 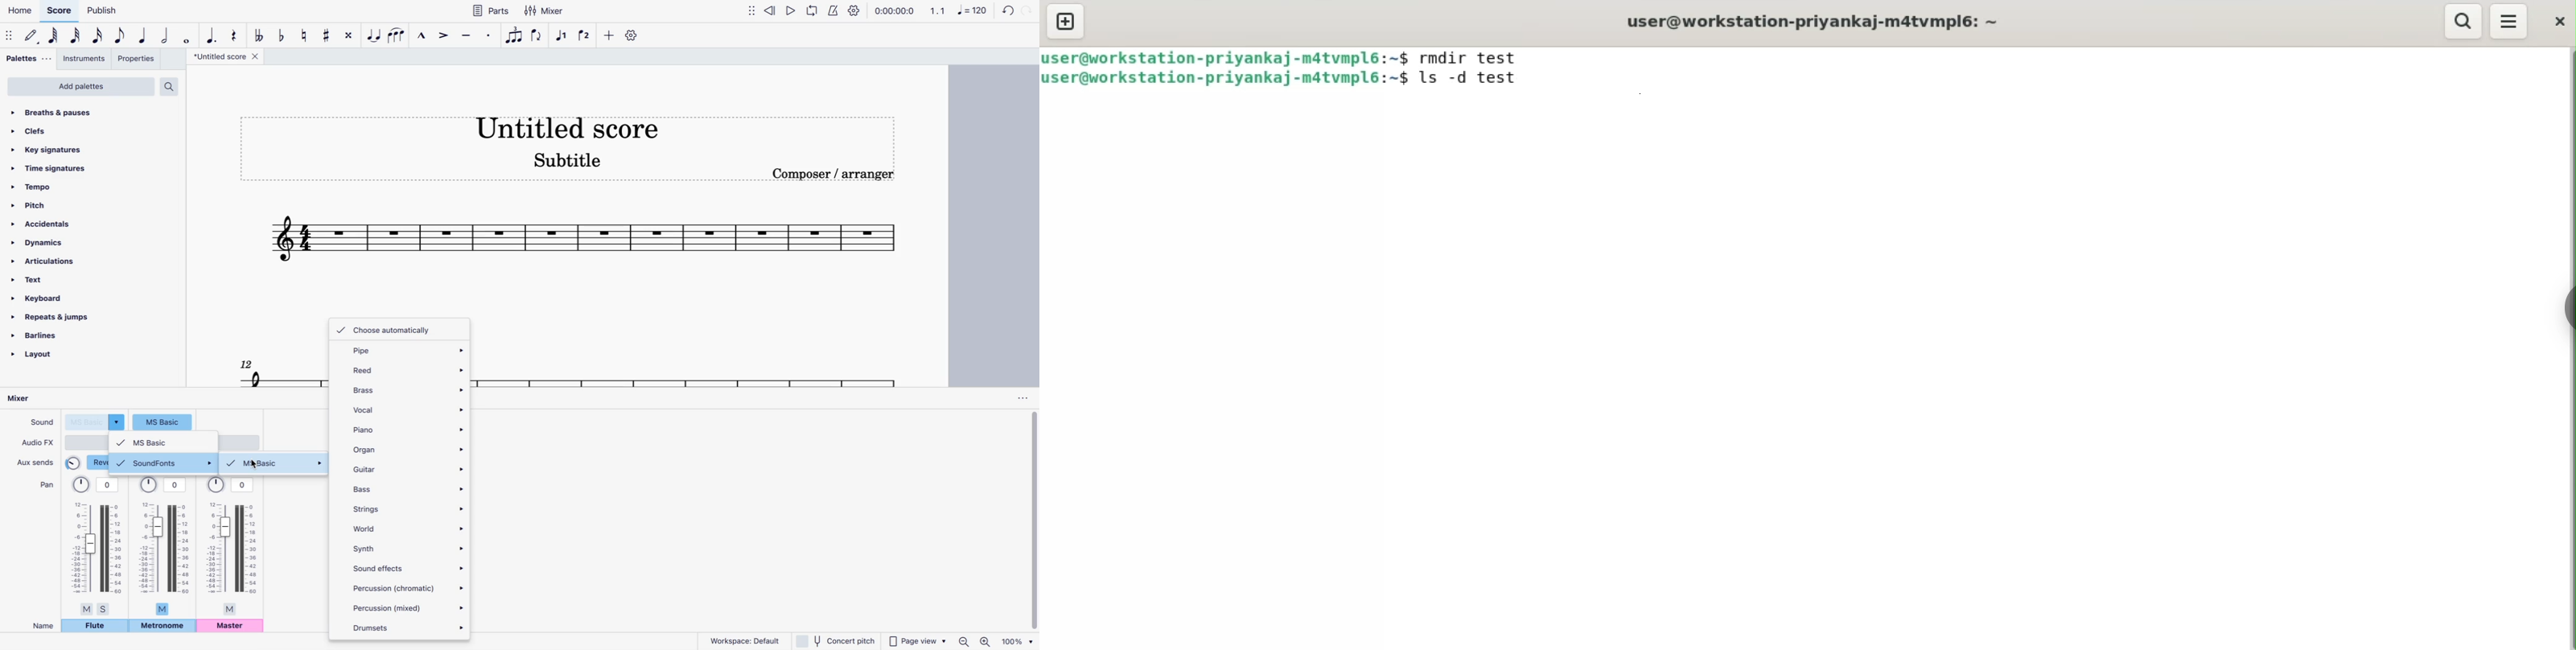 I want to click on pan, so click(x=164, y=545).